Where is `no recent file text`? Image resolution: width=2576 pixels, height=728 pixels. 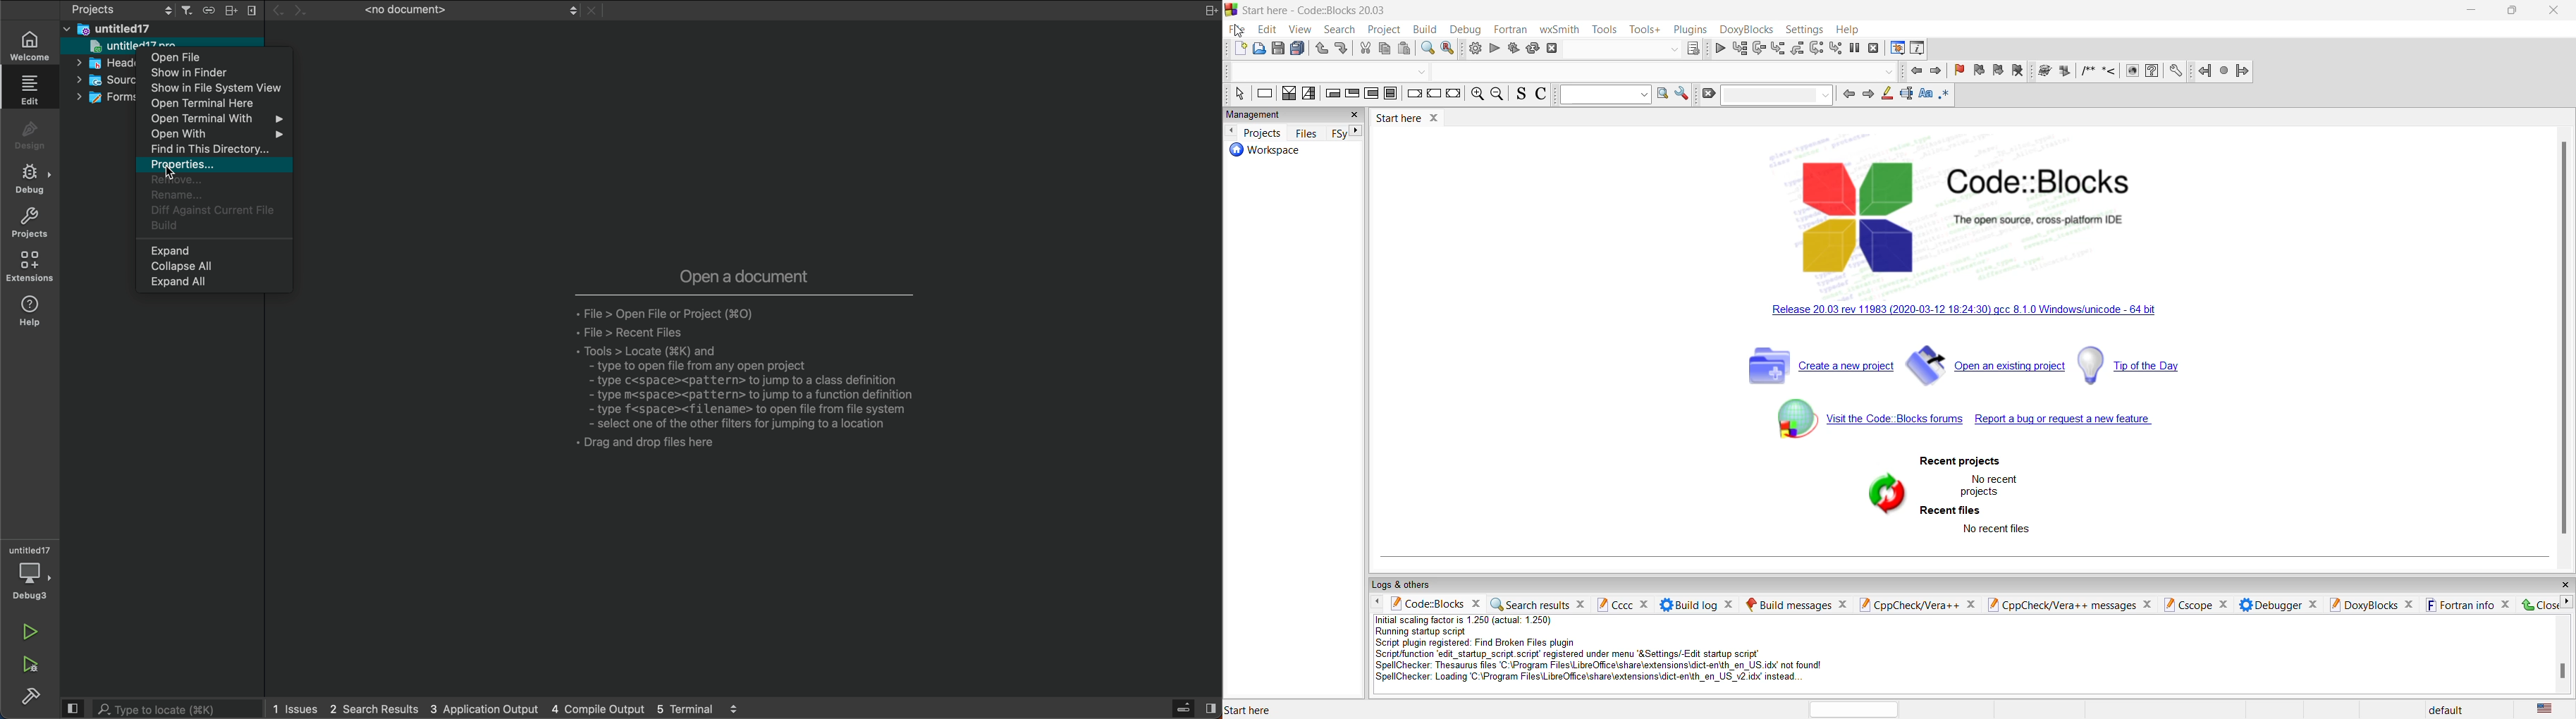
no recent file text is located at coordinates (1997, 530).